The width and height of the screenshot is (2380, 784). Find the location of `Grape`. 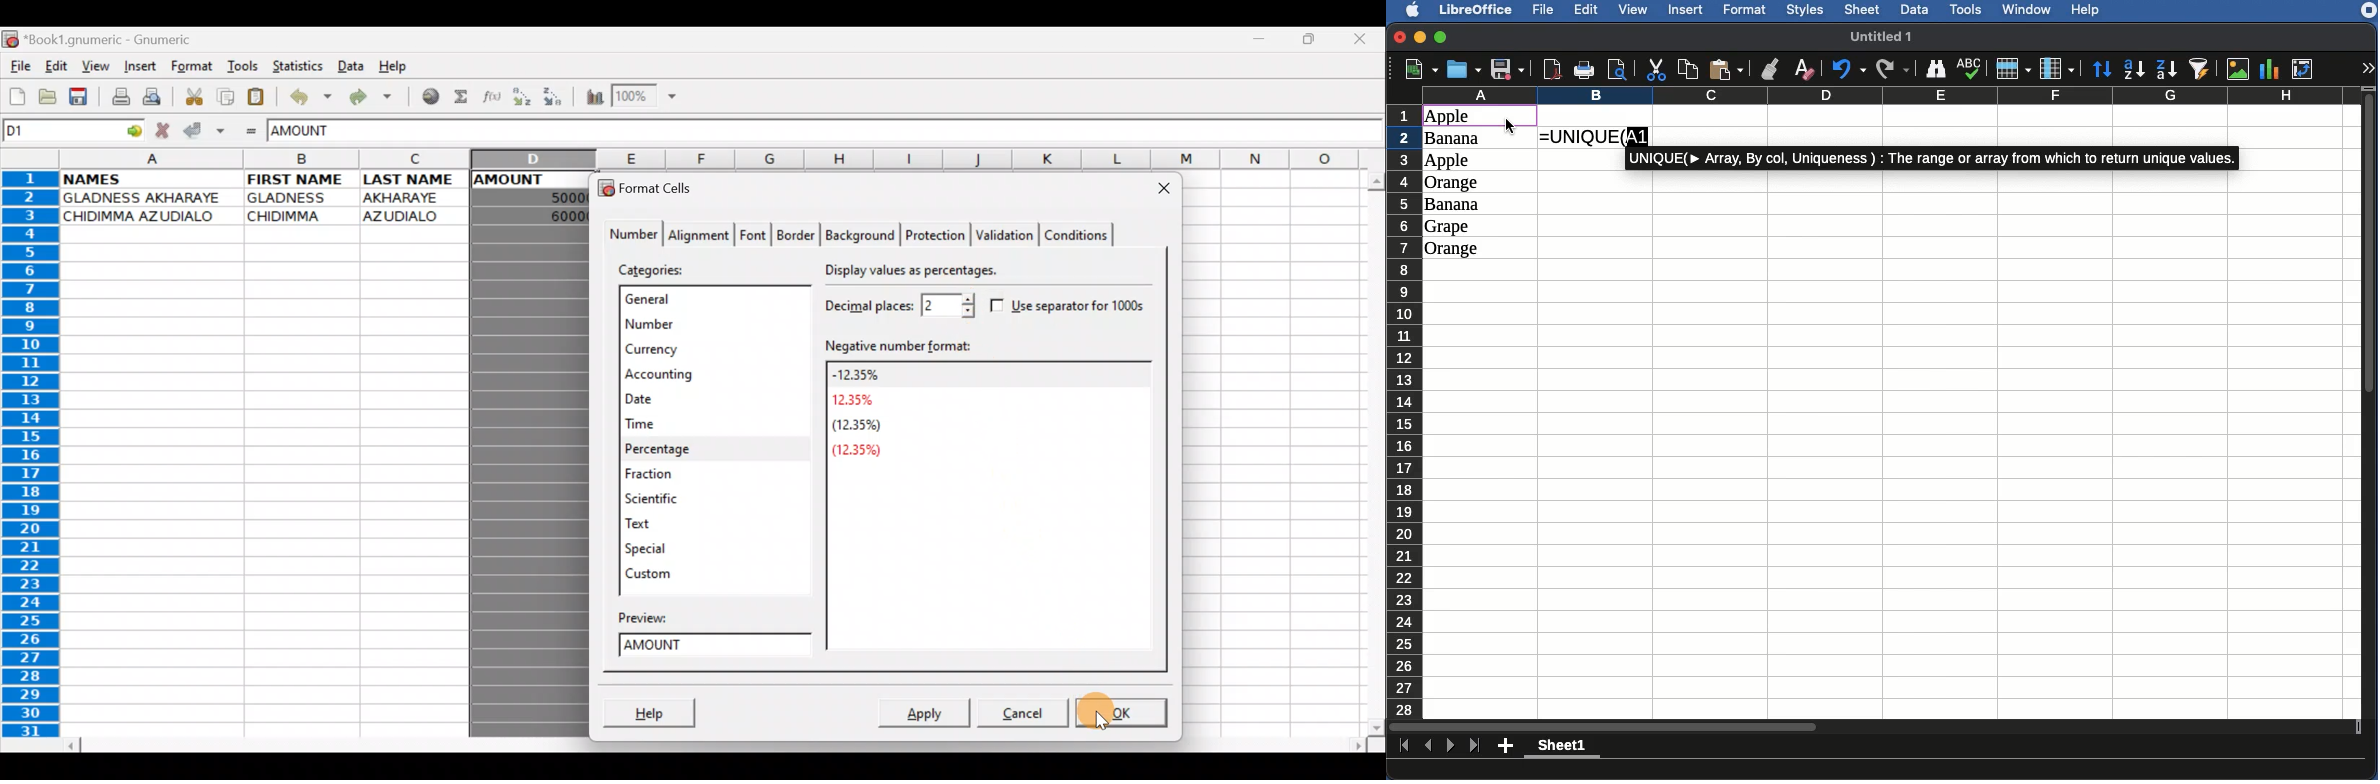

Grape is located at coordinates (1449, 227).